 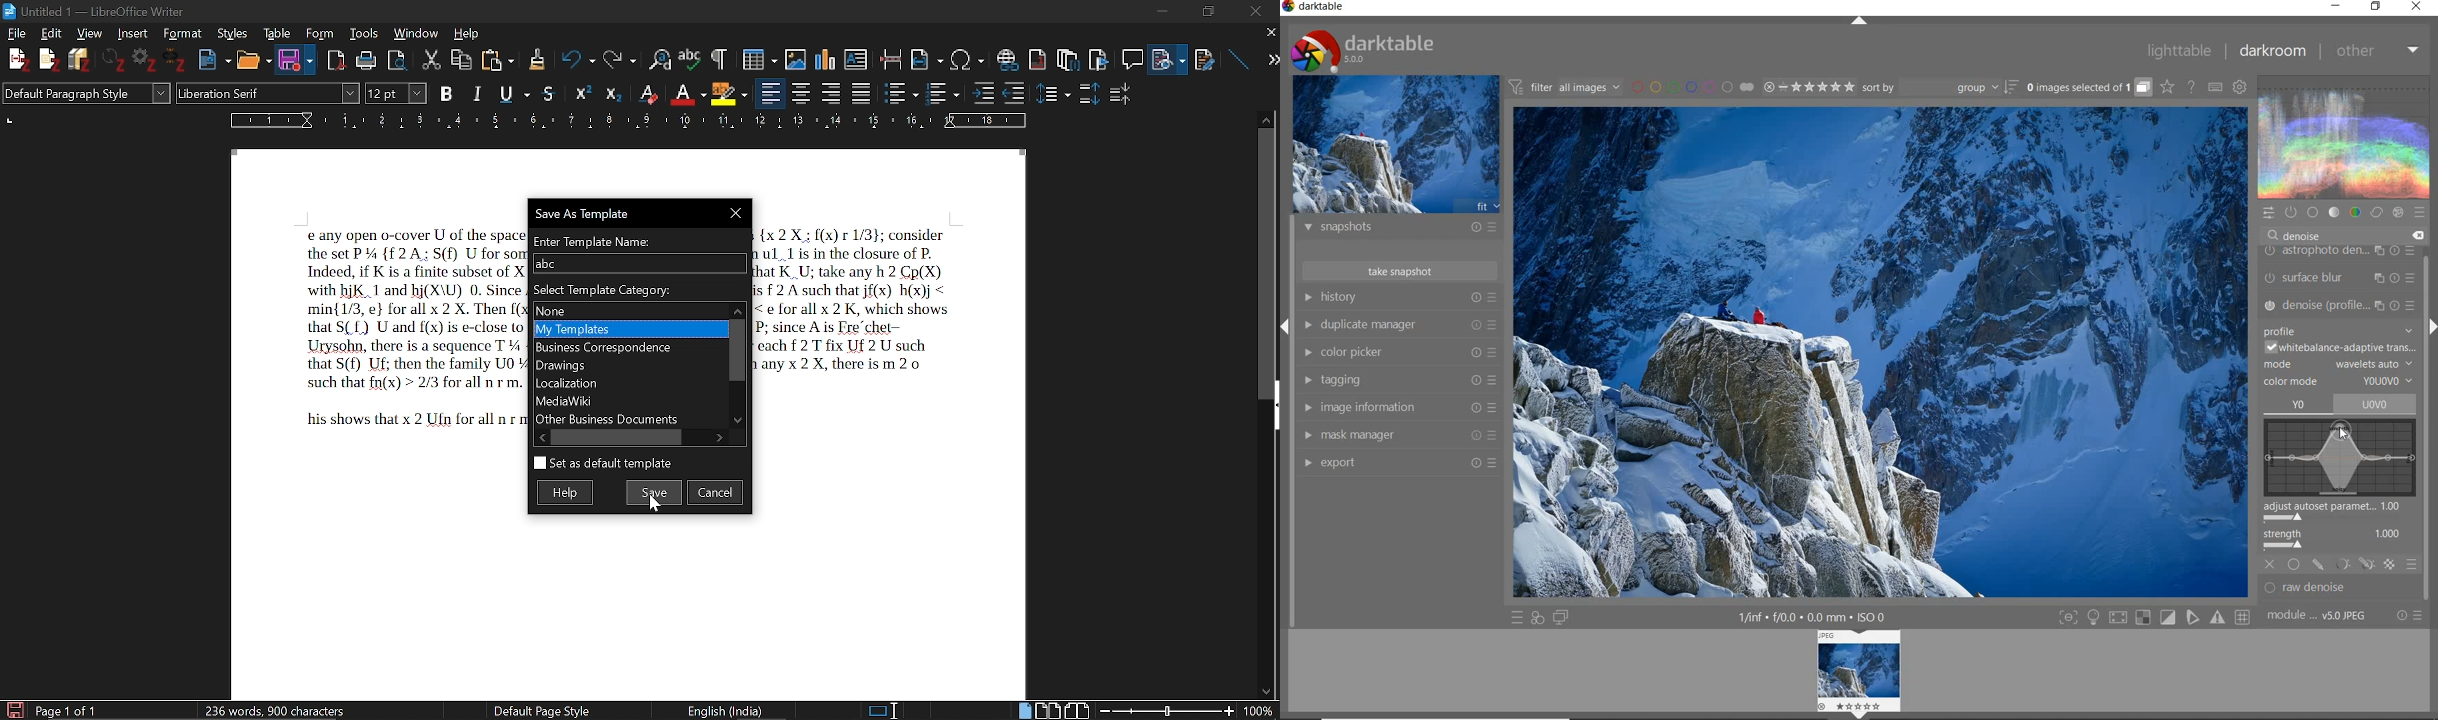 What do you see at coordinates (383, 94) in the screenshot?
I see `Font Size` at bounding box center [383, 94].